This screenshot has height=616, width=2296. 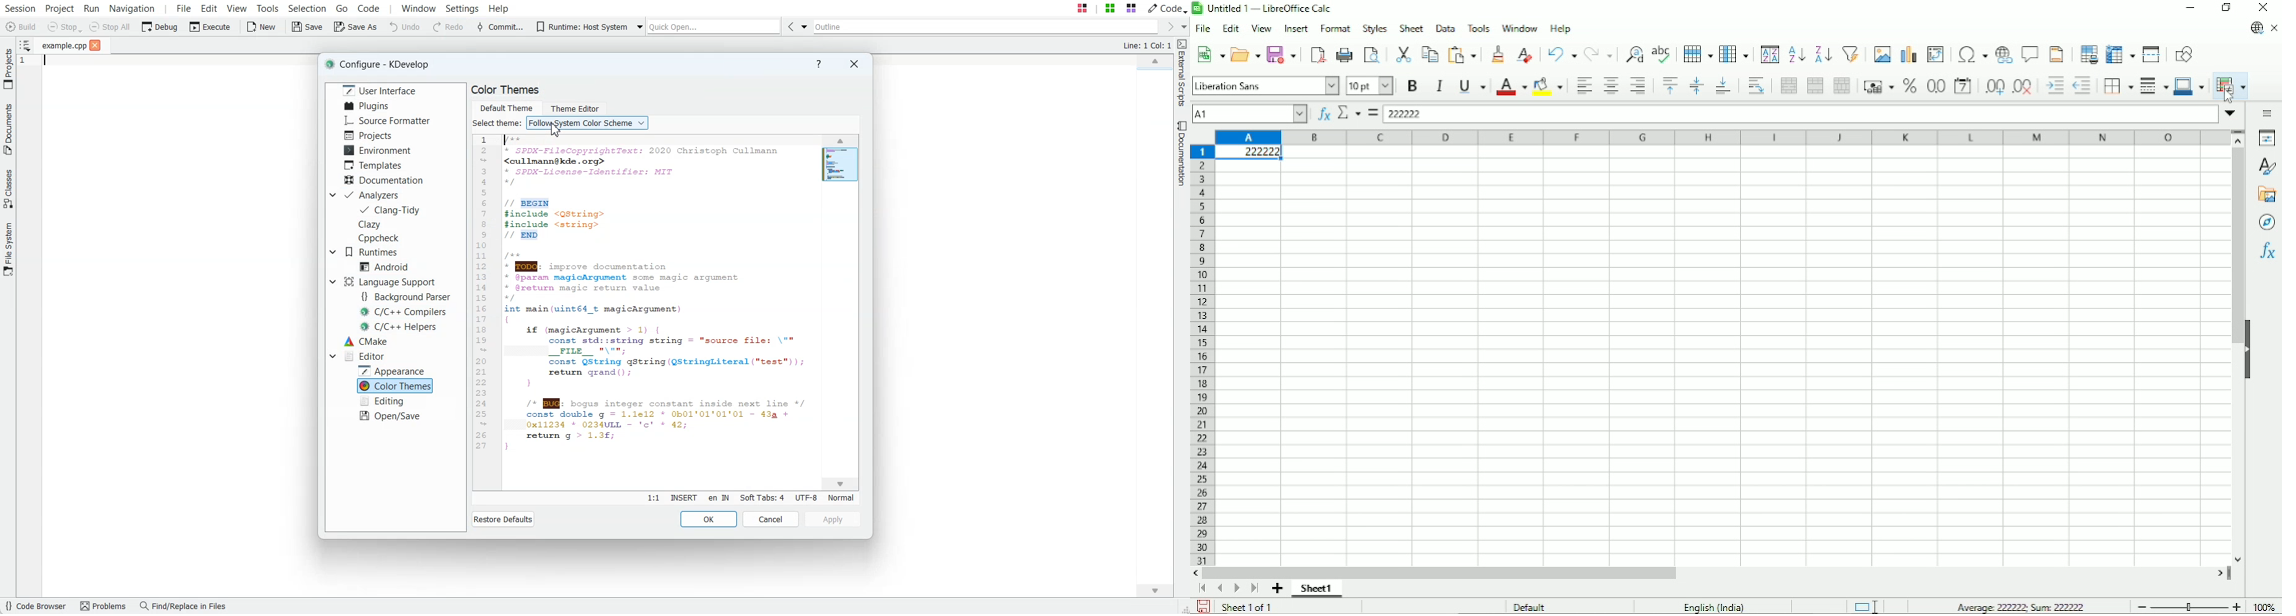 I want to click on Show draw functions, so click(x=2184, y=53).